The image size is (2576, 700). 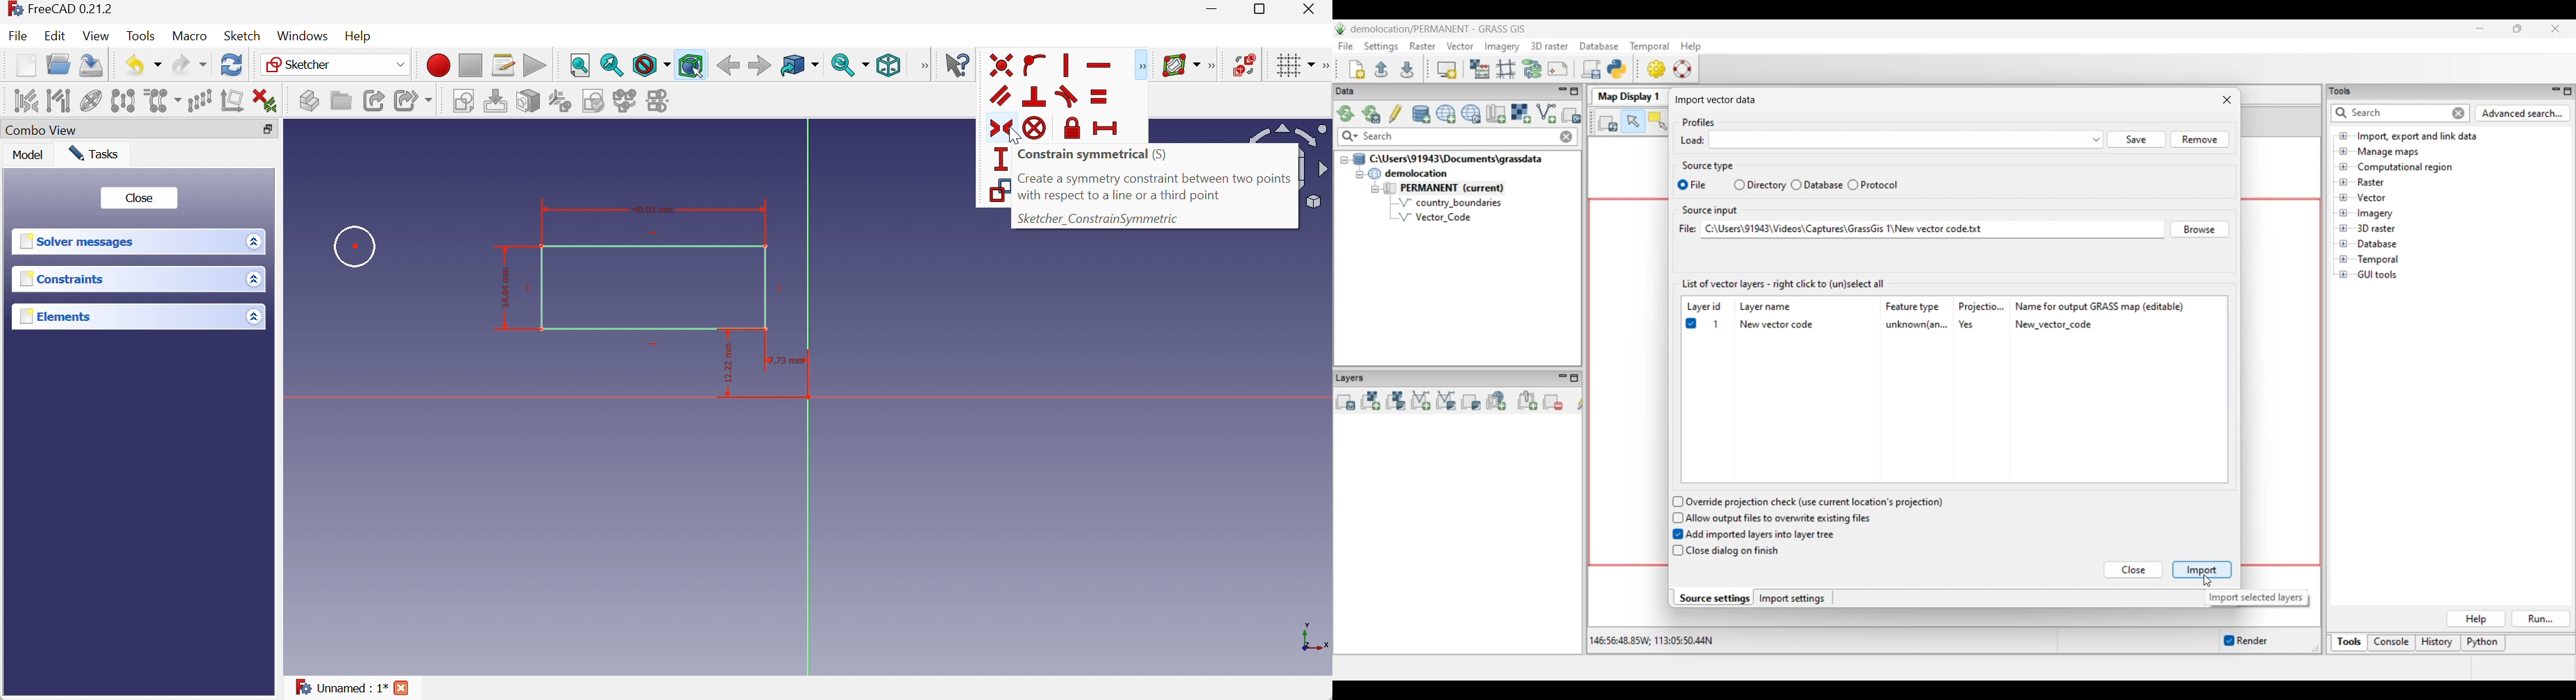 I want to click on Toggle grid, so click(x=1298, y=66).